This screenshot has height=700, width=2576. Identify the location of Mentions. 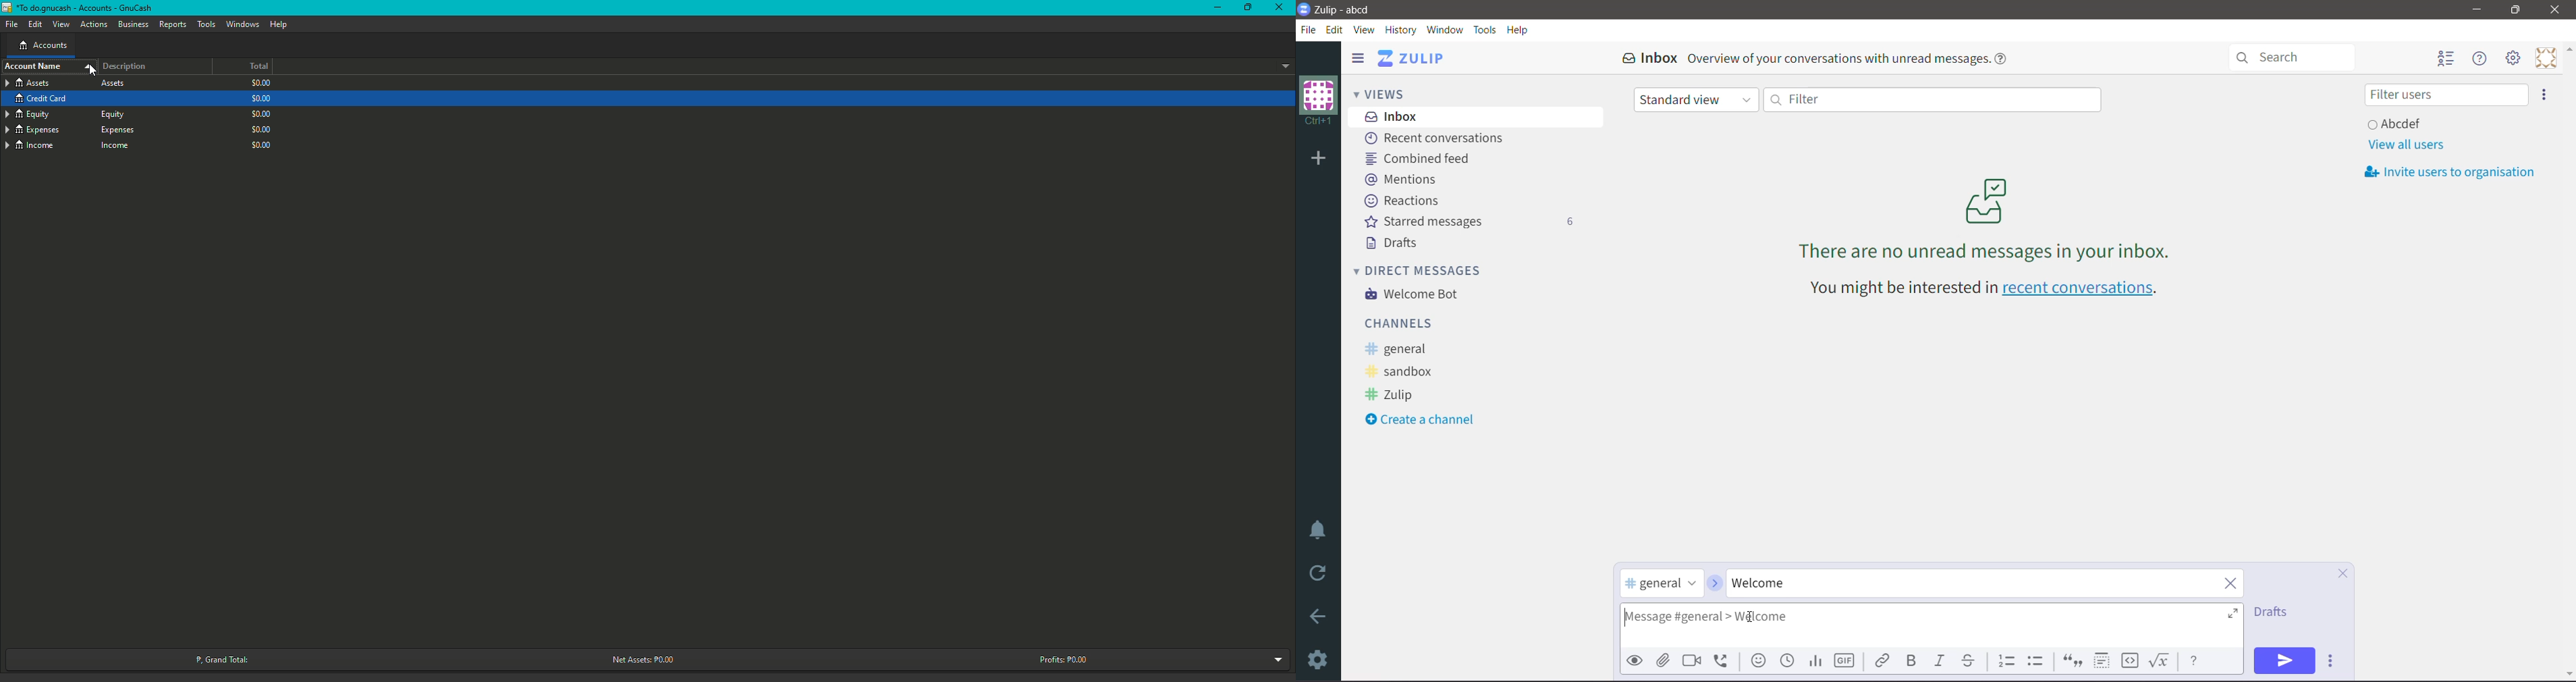
(1401, 178).